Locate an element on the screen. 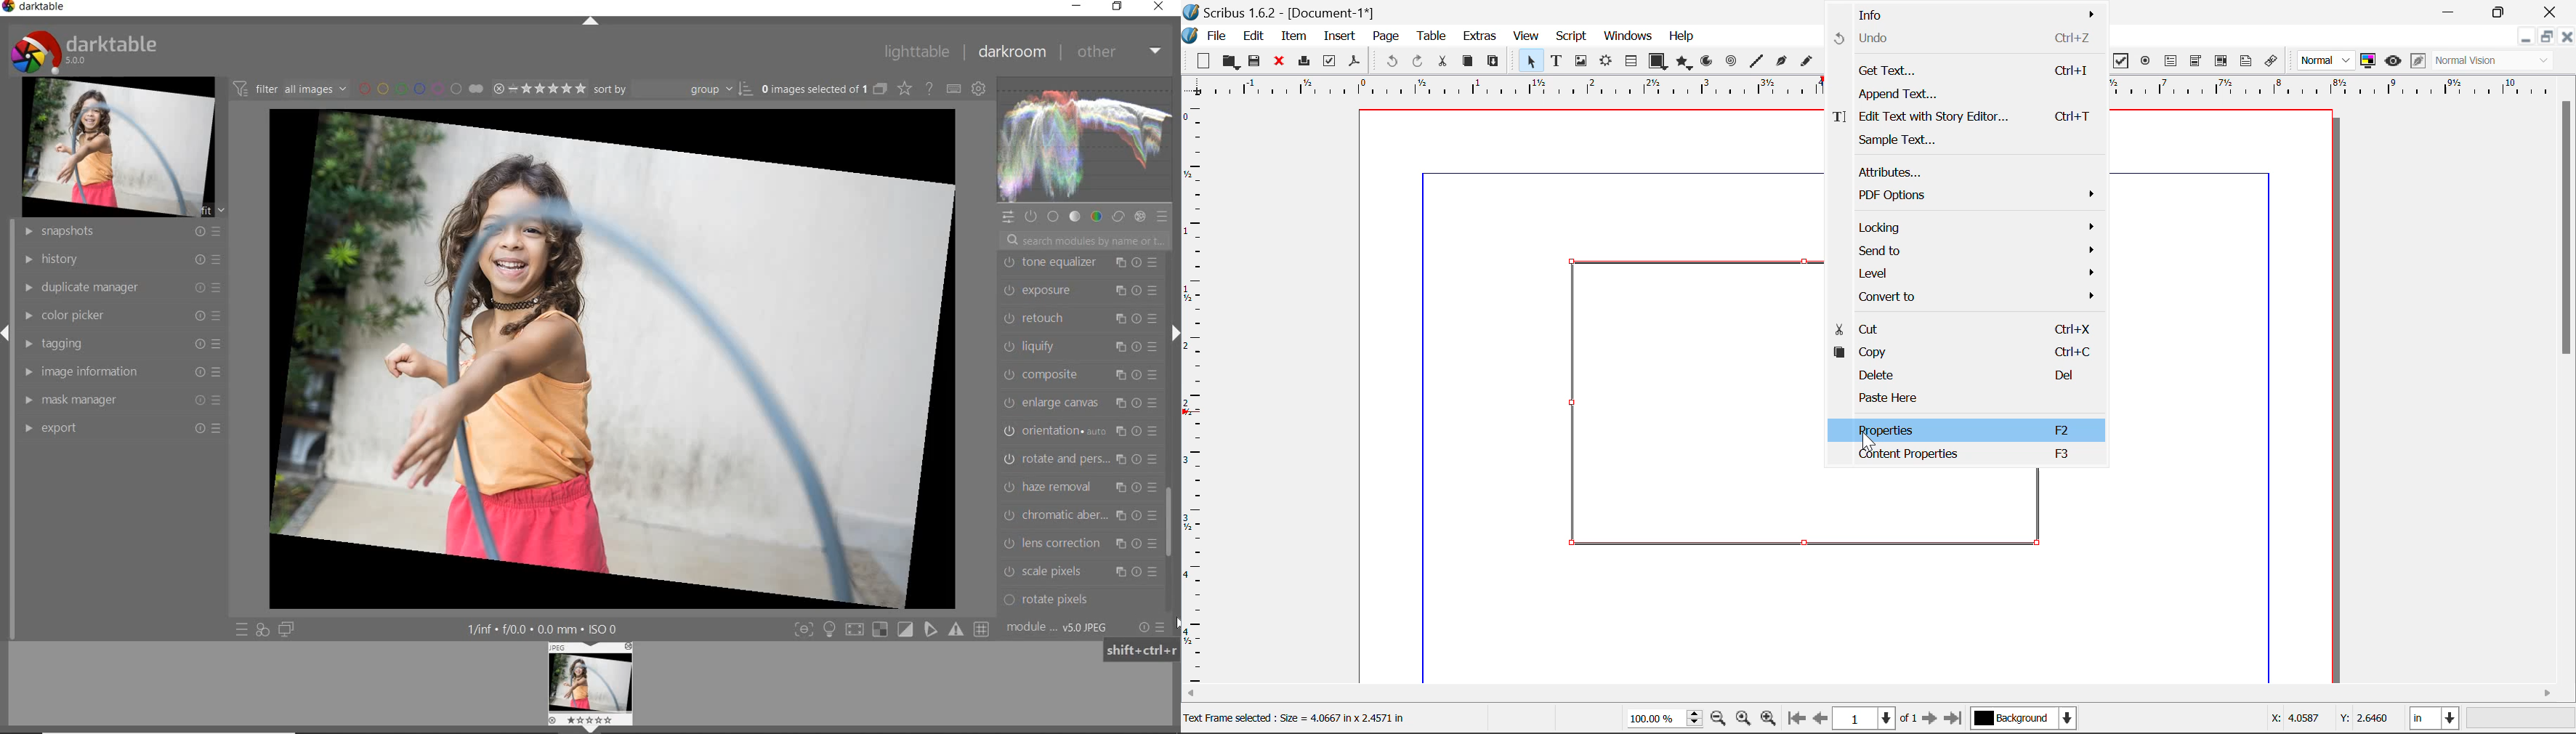  Minimize is located at coordinates (2546, 36).